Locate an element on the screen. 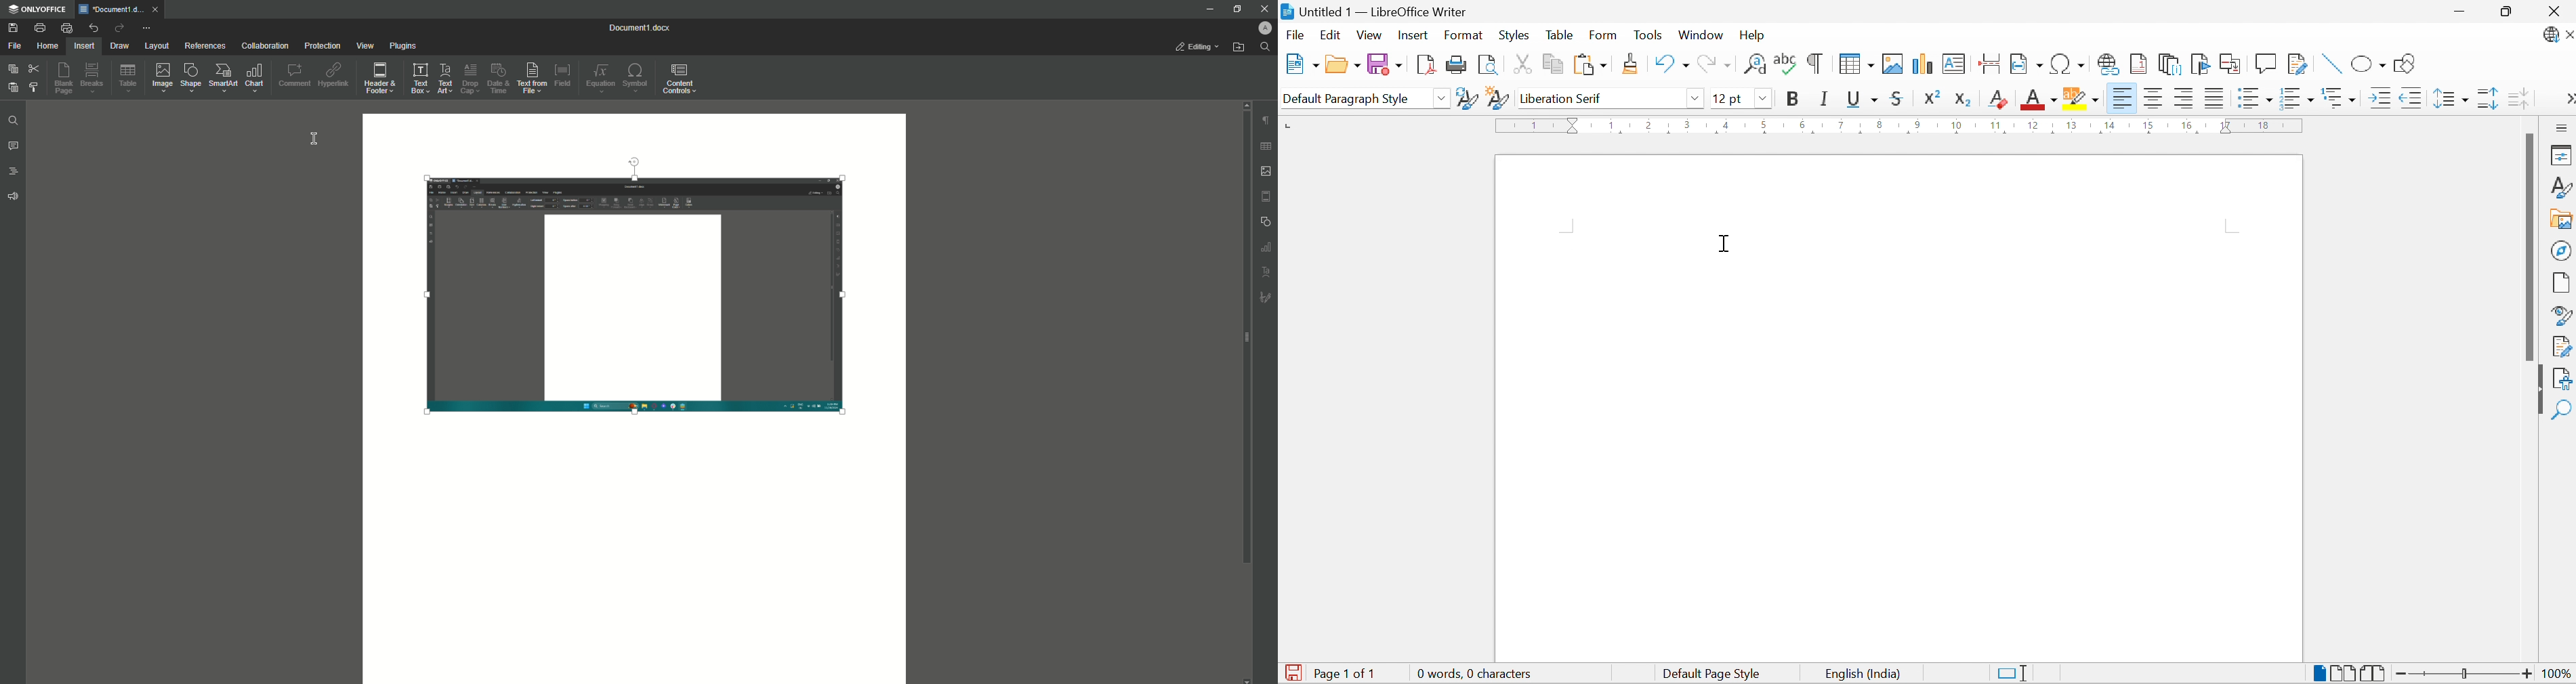 This screenshot has height=700, width=2576. Document 1 is located at coordinates (639, 27).